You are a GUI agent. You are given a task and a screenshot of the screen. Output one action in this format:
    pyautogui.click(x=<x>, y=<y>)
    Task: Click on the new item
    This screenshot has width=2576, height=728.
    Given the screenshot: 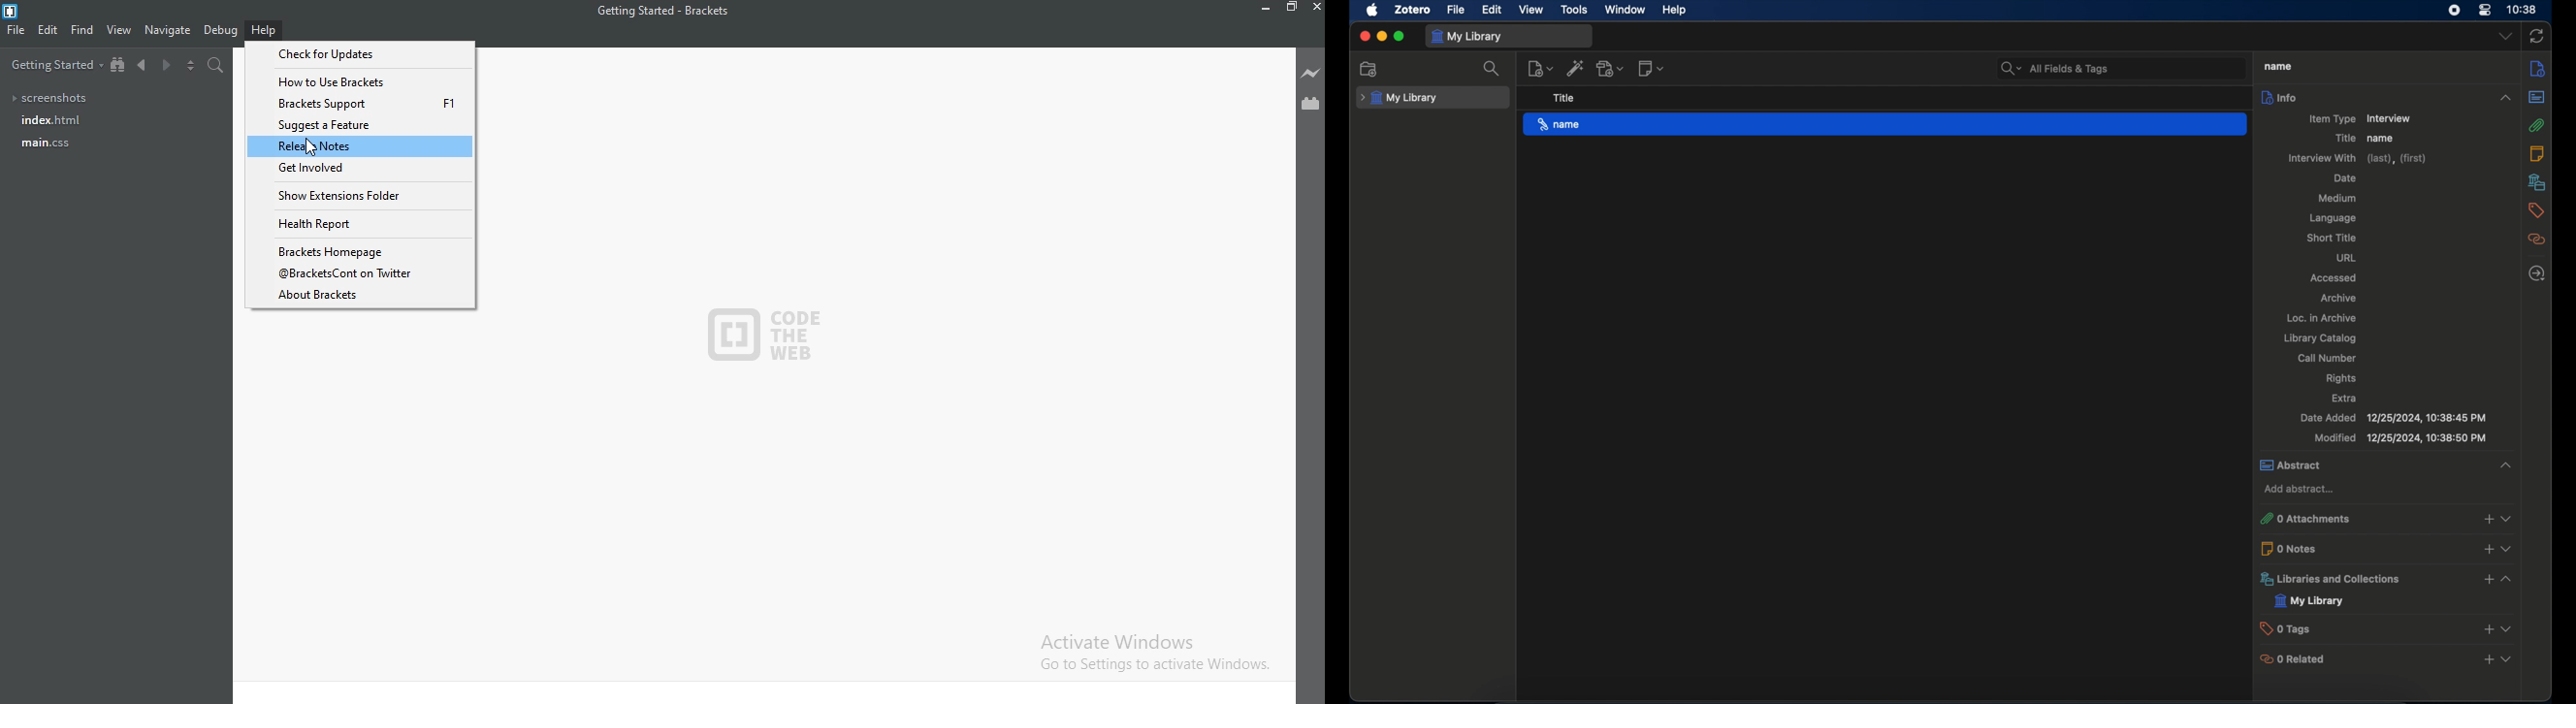 What is the action you would take?
    pyautogui.click(x=1541, y=68)
    